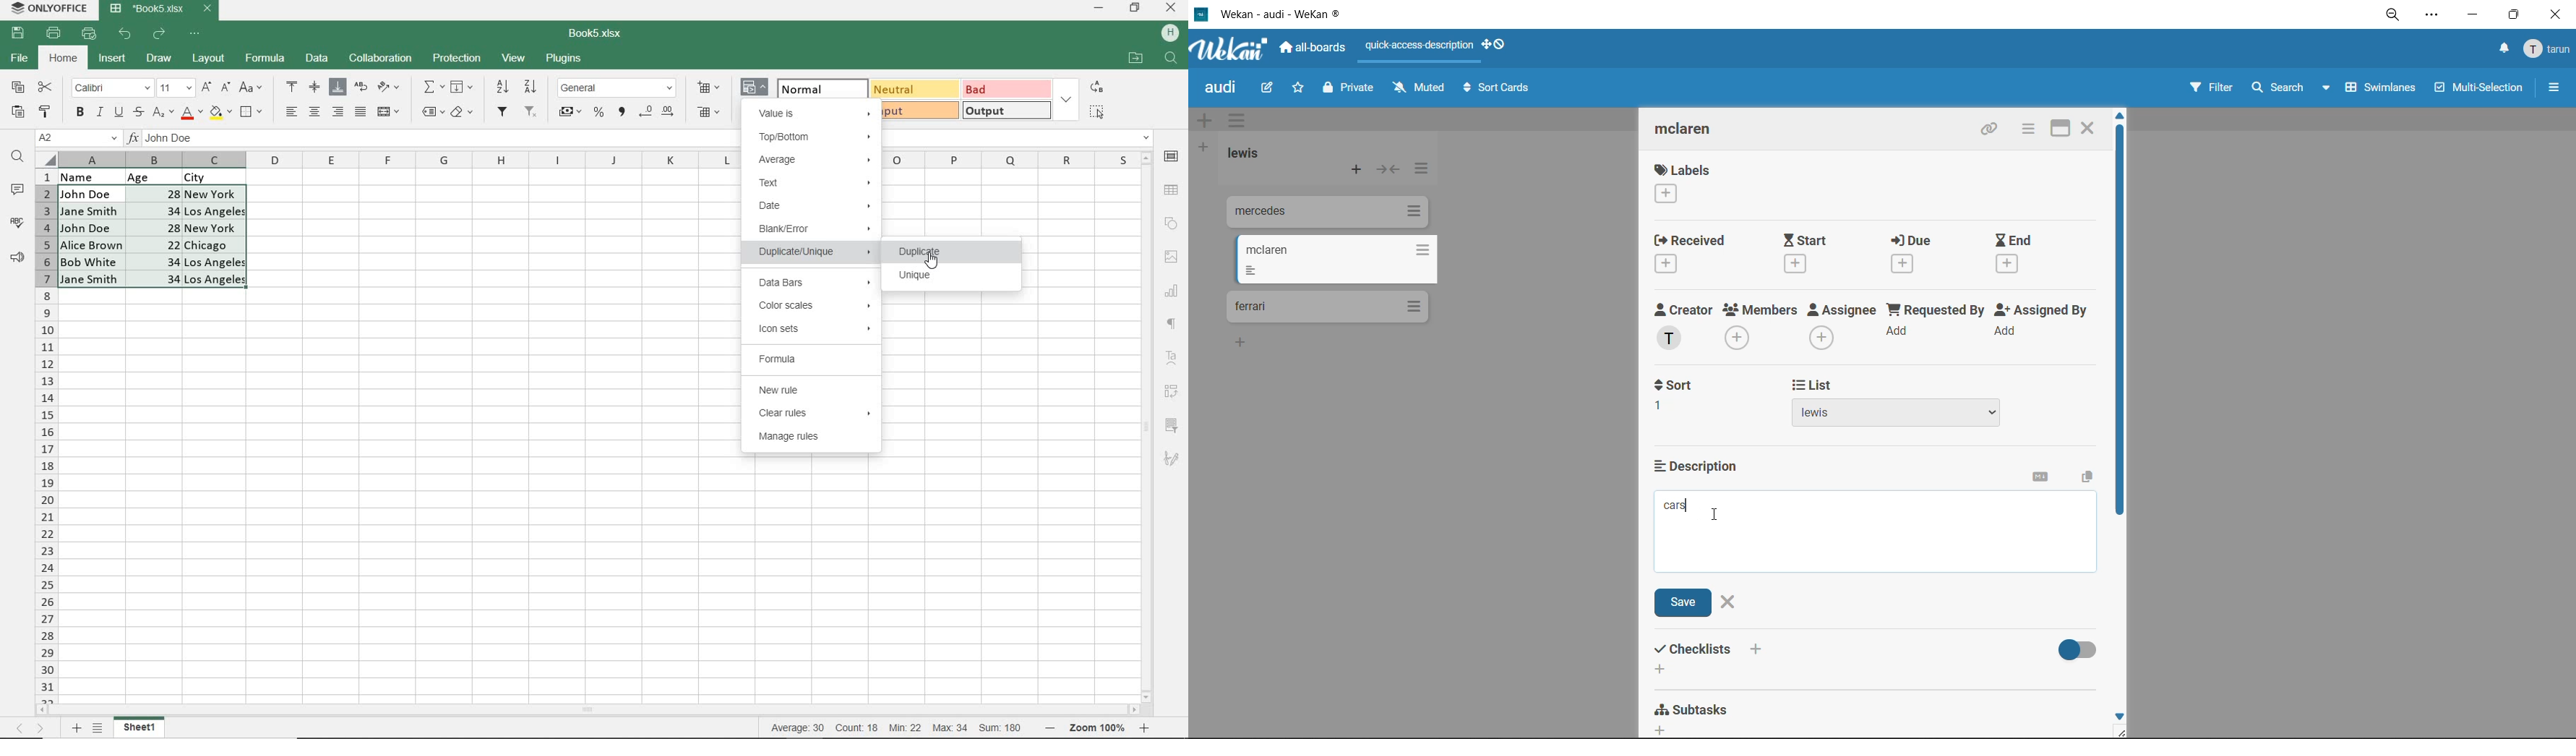 This screenshot has width=2576, height=756. I want to click on DECREMENT FONT SIZE, so click(226, 86).